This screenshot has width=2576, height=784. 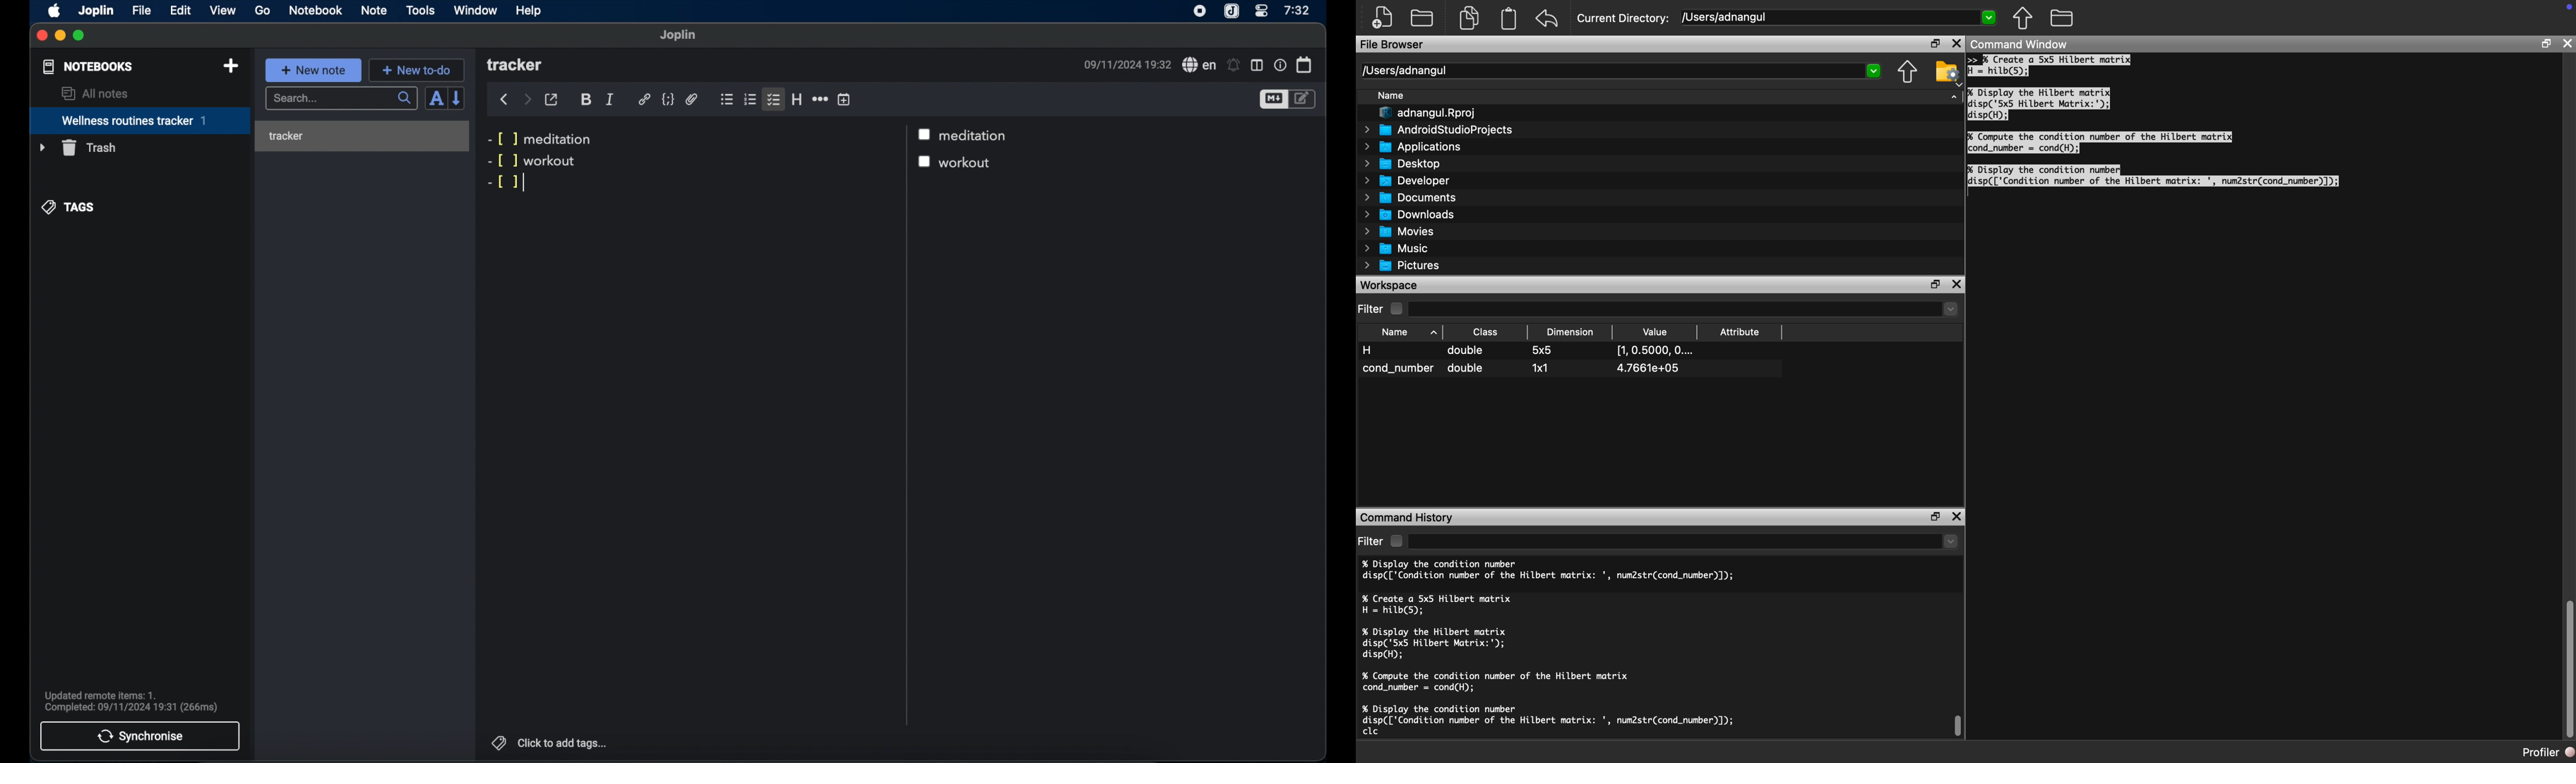 I want to click on tracker, so click(x=516, y=66).